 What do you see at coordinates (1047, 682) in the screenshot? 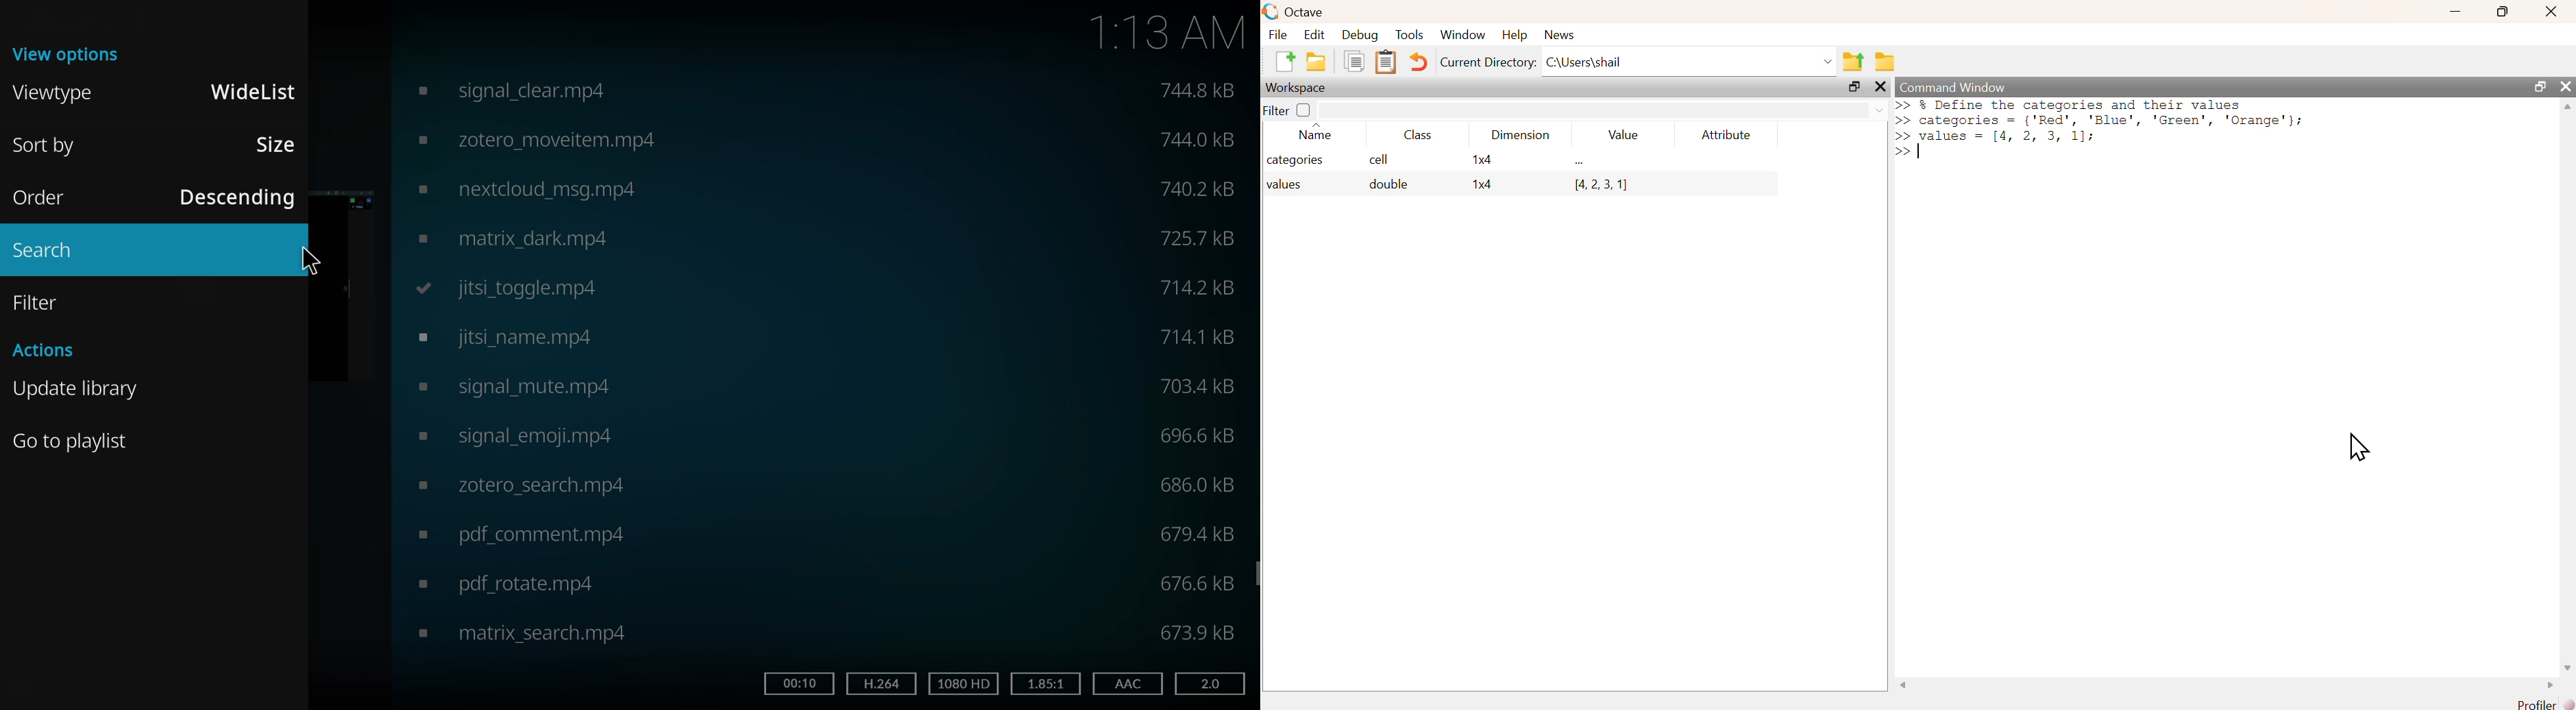
I see `1` at bounding box center [1047, 682].